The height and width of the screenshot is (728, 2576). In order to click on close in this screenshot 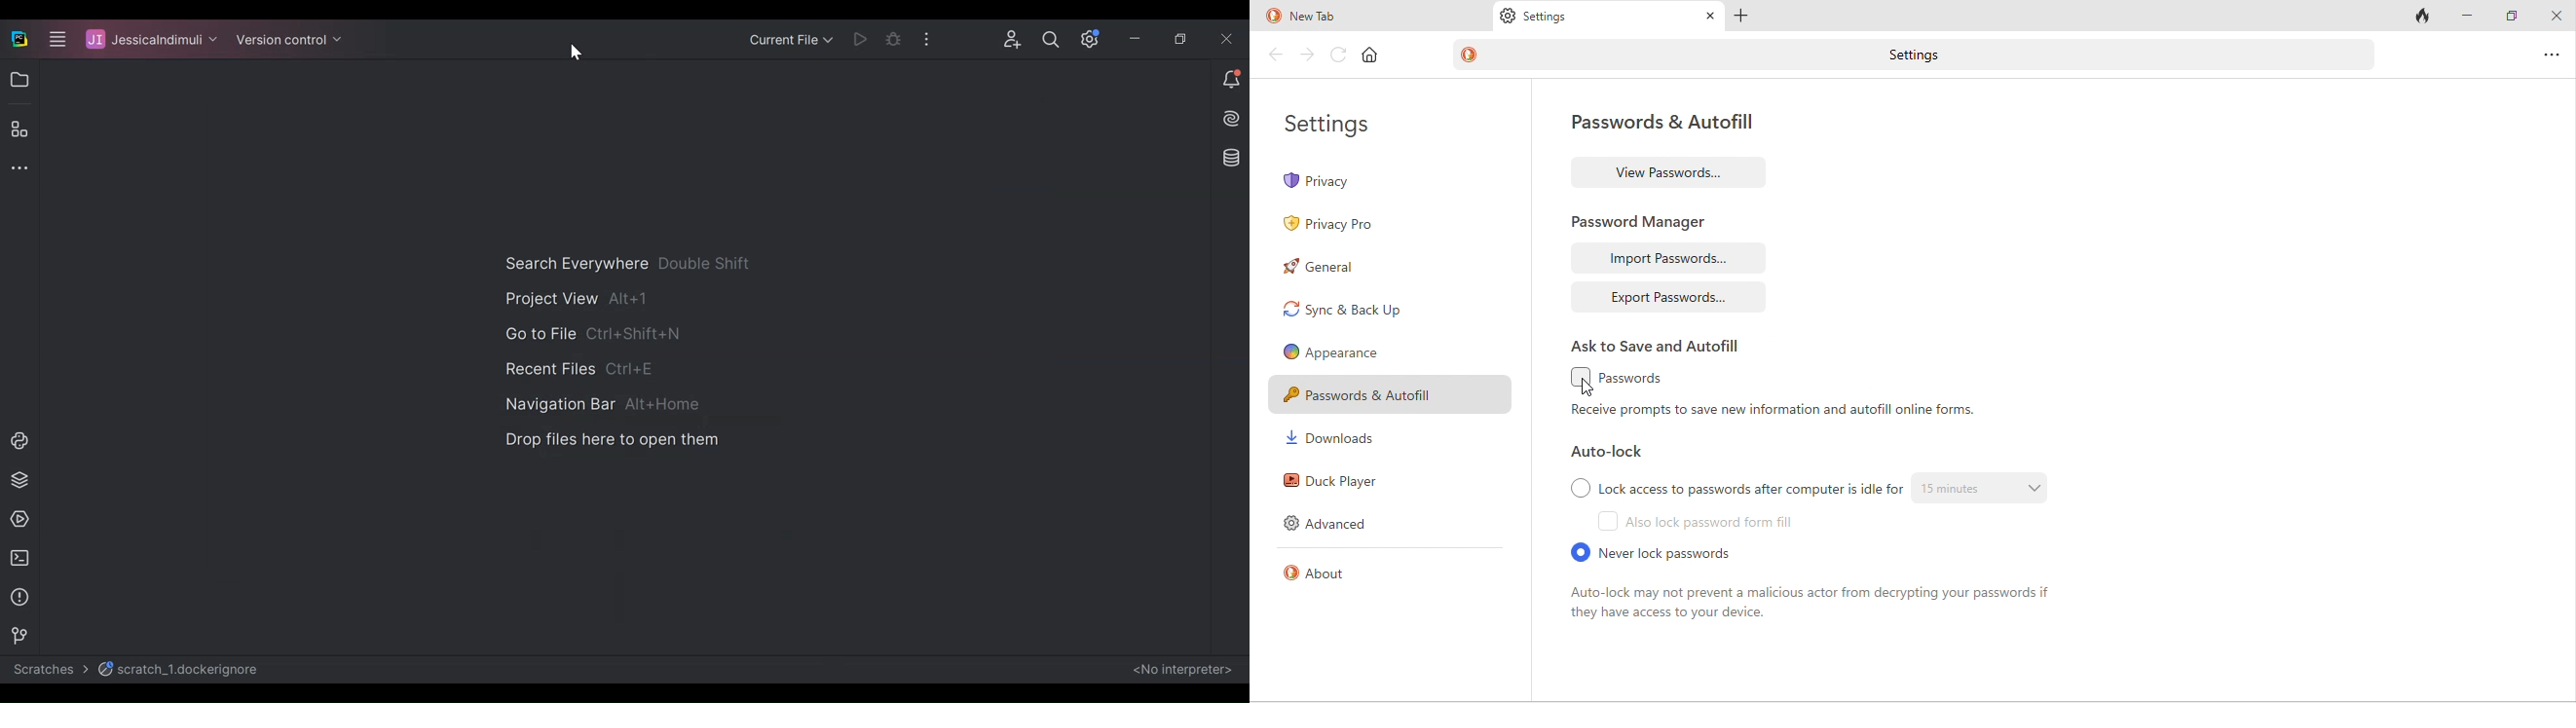, I will do `click(2558, 15)`.